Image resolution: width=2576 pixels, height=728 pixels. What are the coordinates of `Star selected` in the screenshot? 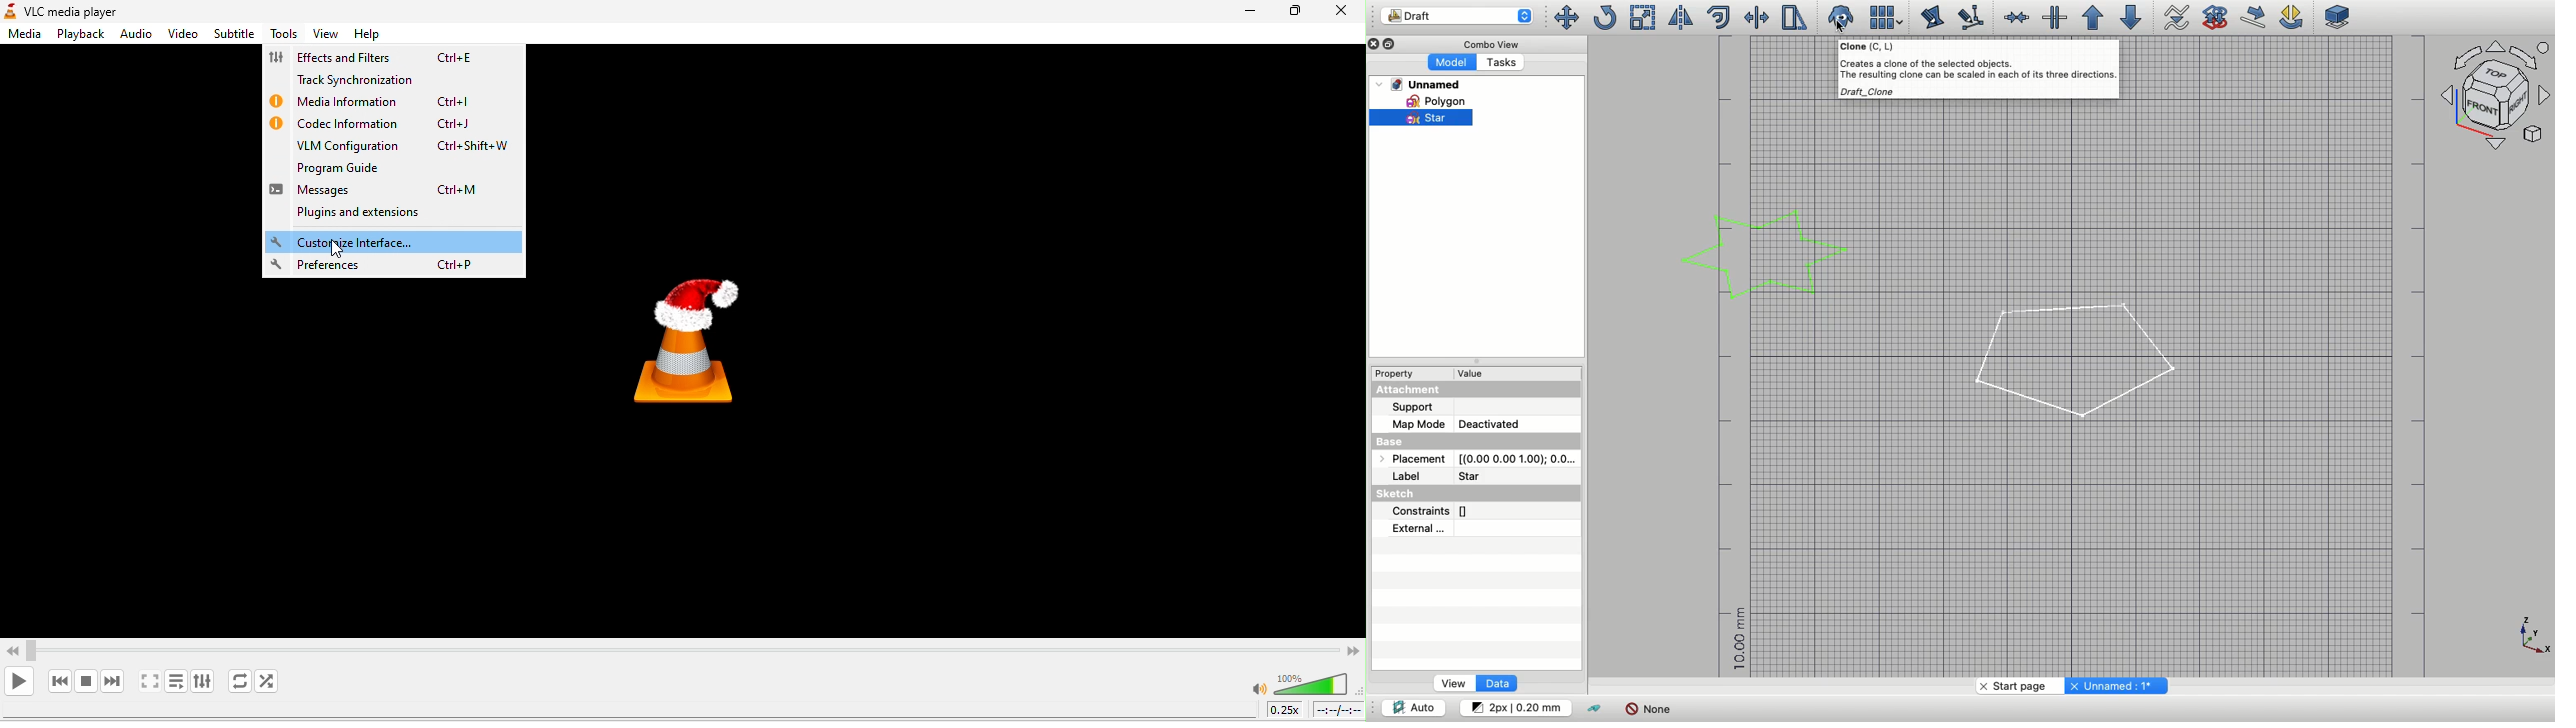 It's located at (1767, 255).